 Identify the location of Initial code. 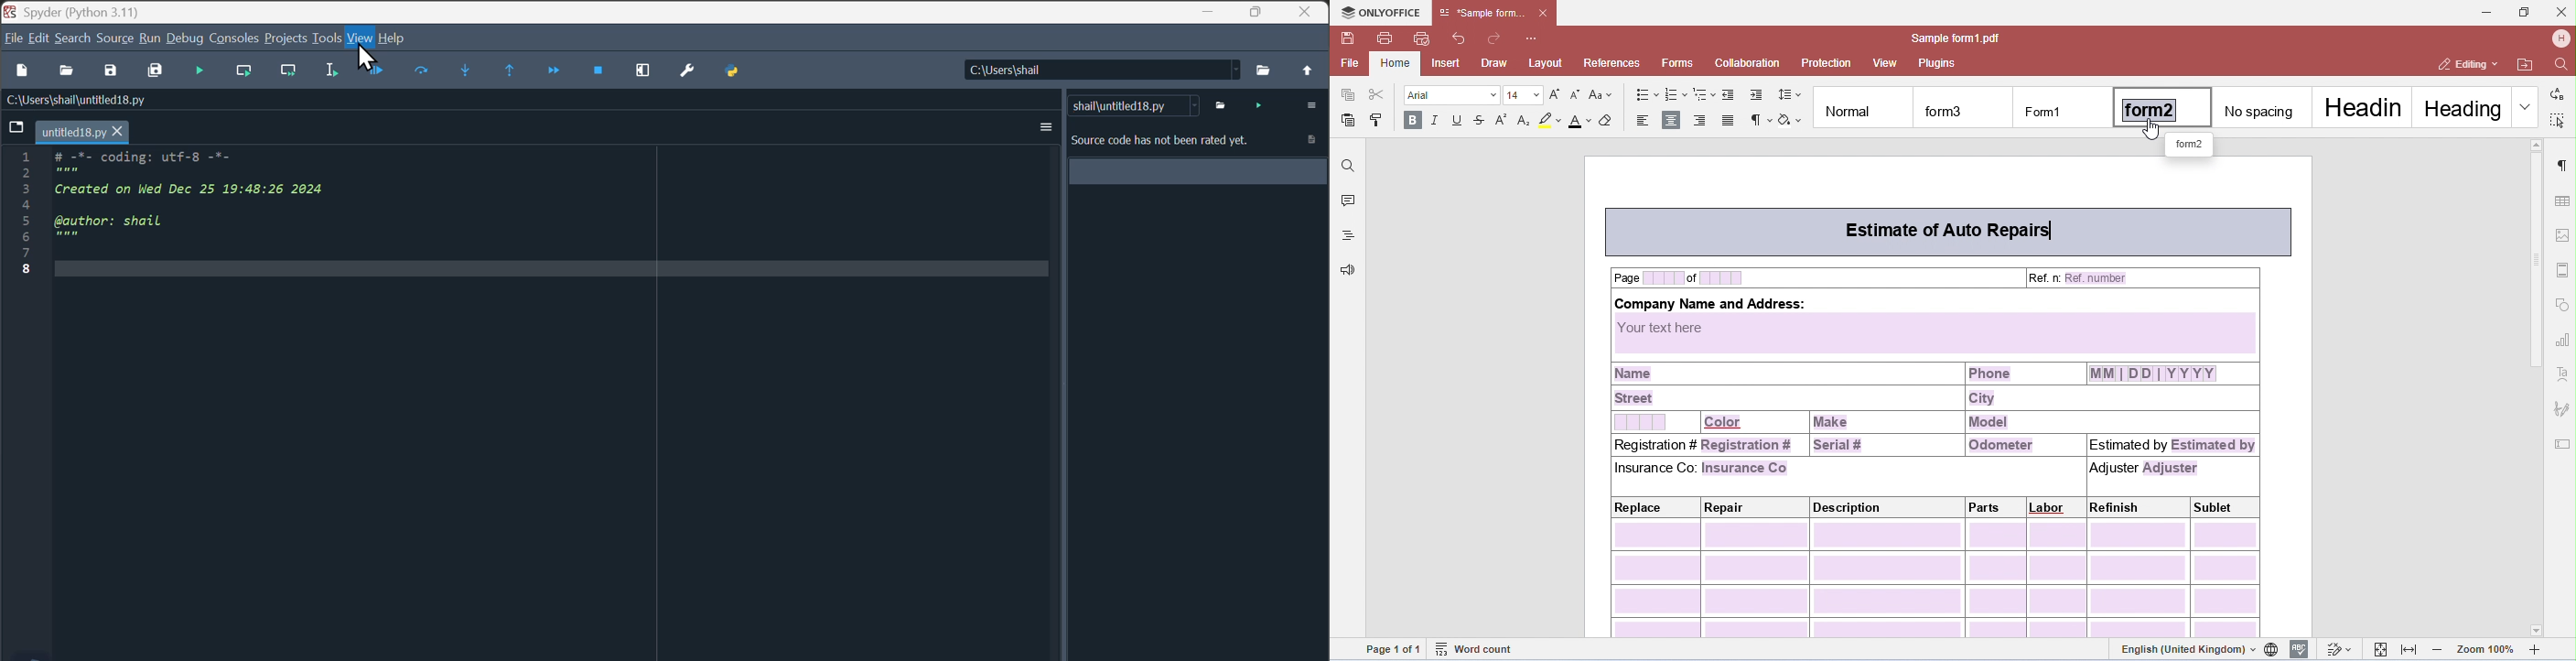
(178, 212).